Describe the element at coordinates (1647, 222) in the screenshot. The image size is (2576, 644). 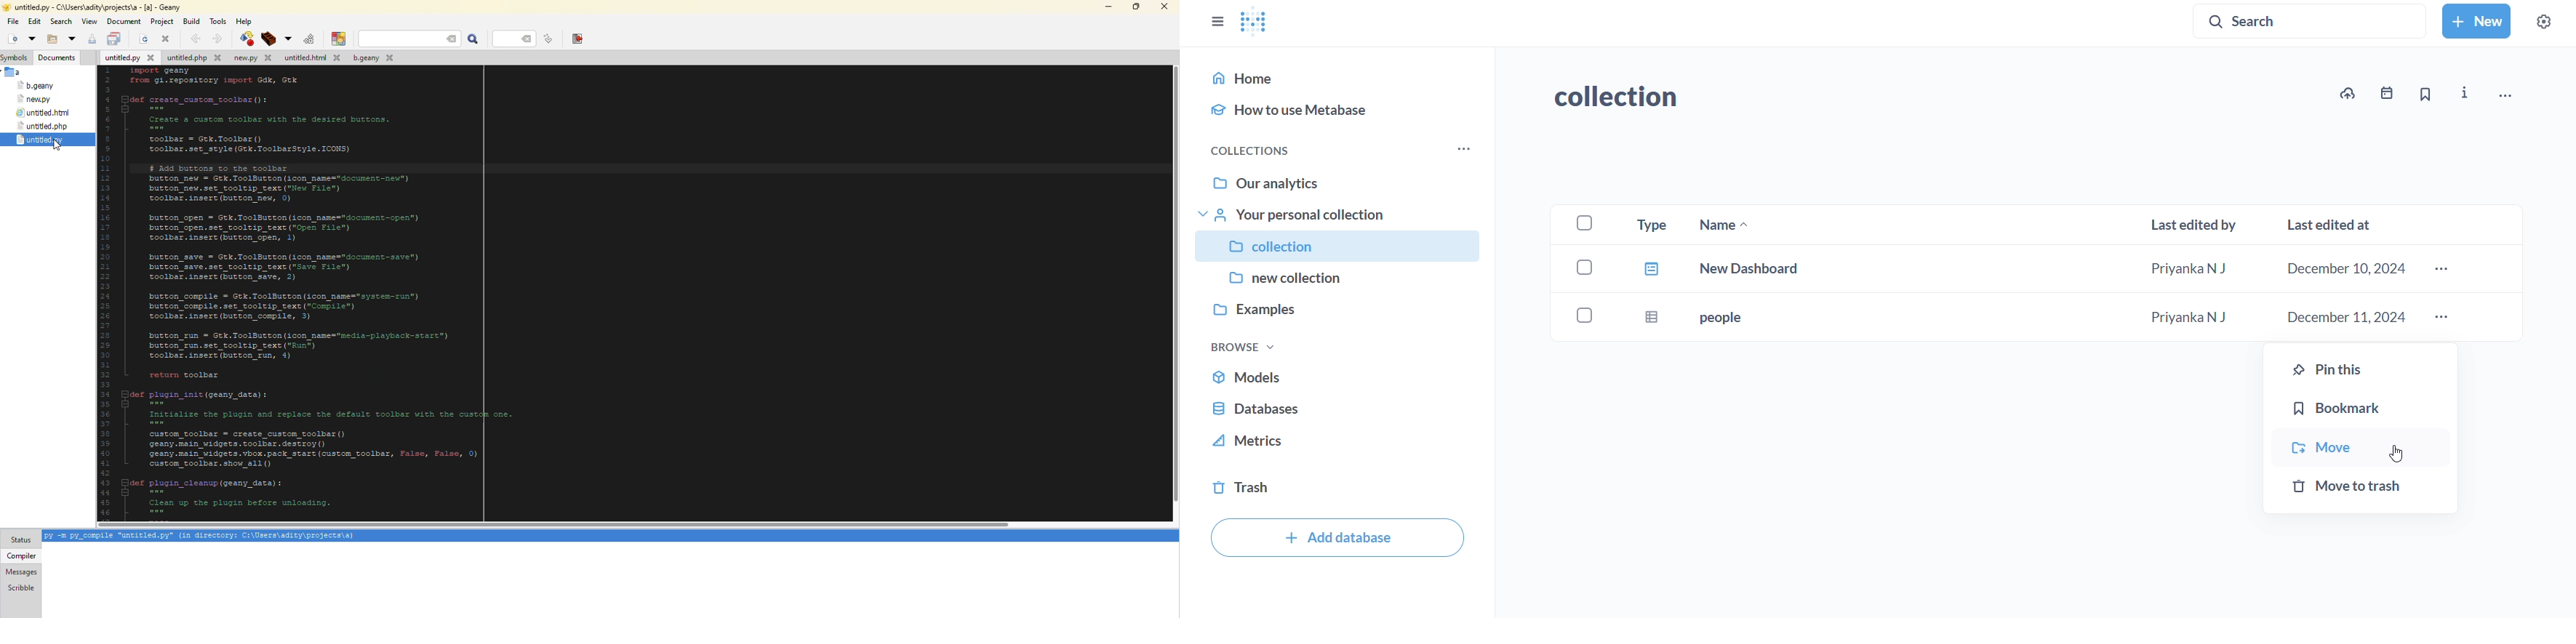
I see `type` at that location.